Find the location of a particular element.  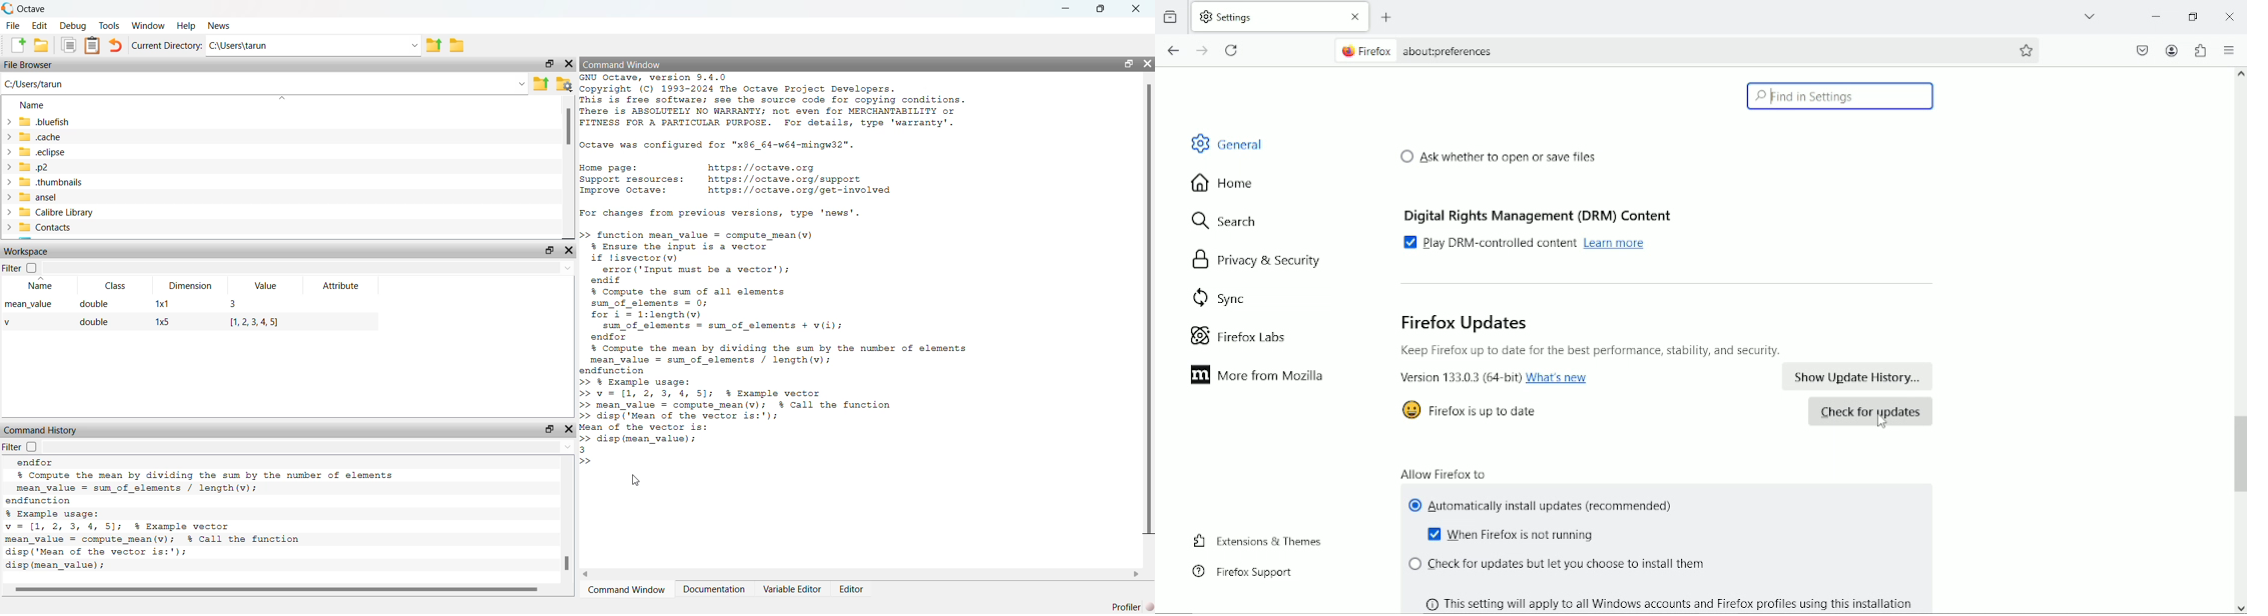

privacy & security is located at coordinates (1252, 261).